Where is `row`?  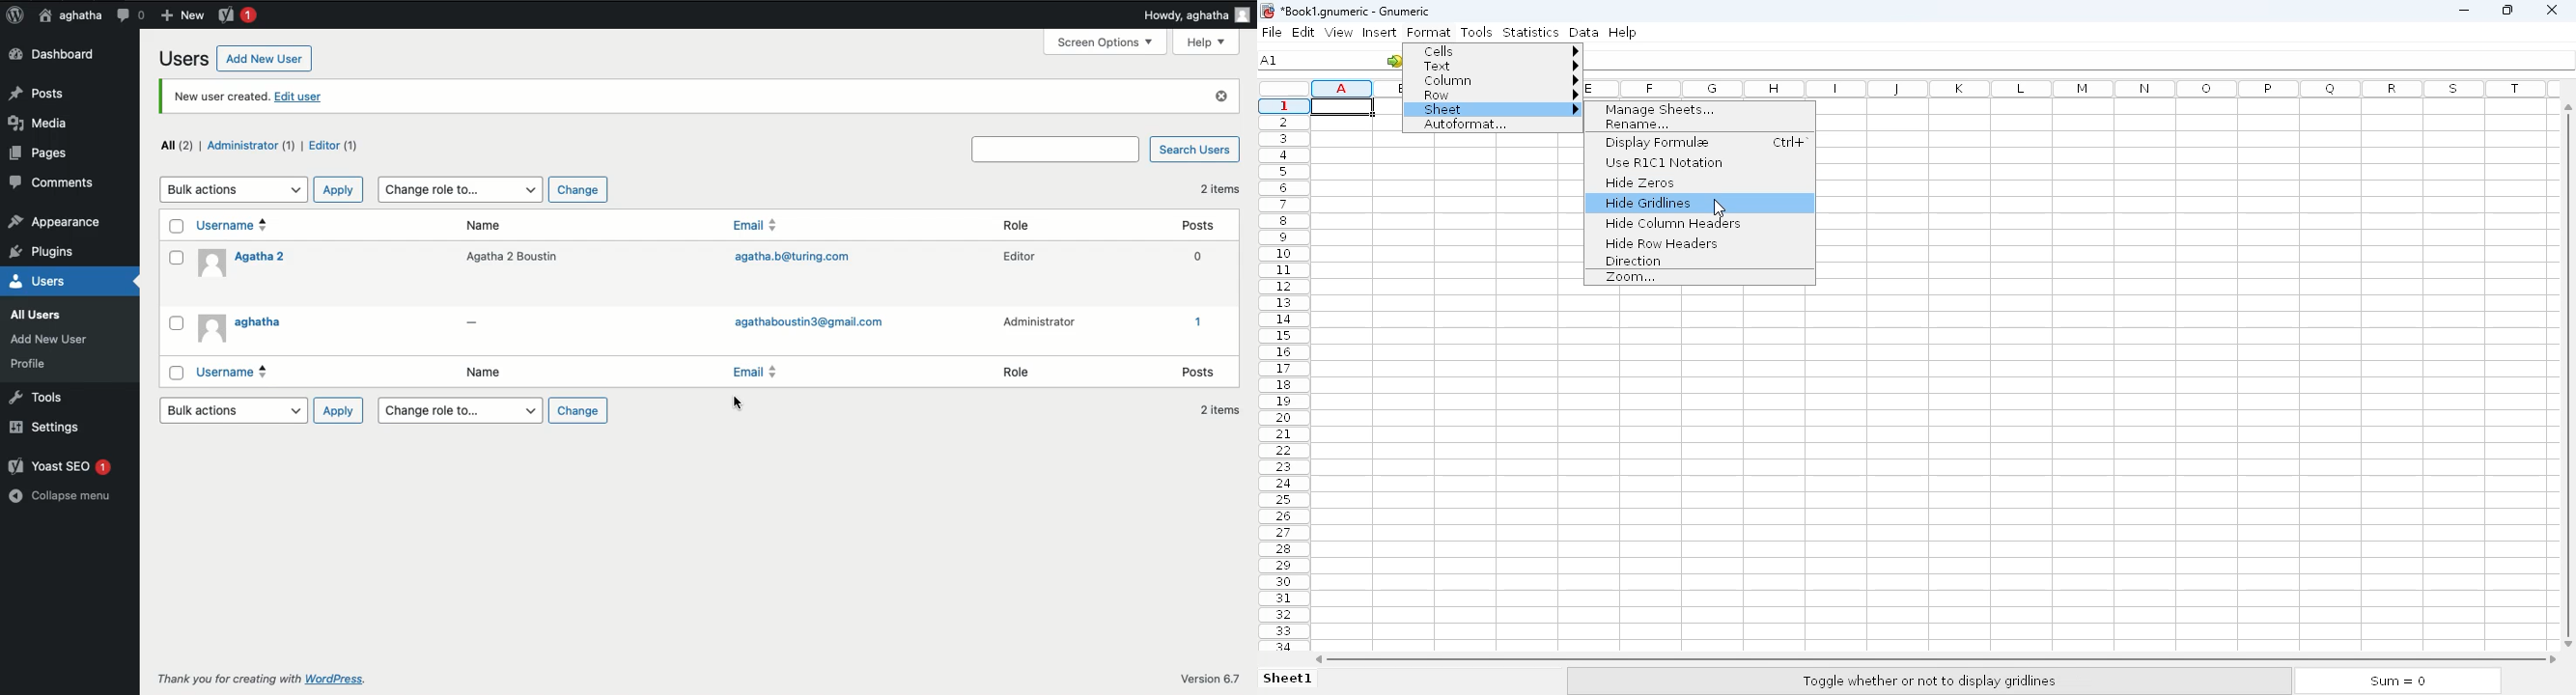
row is located at coordinates (1497, 96).